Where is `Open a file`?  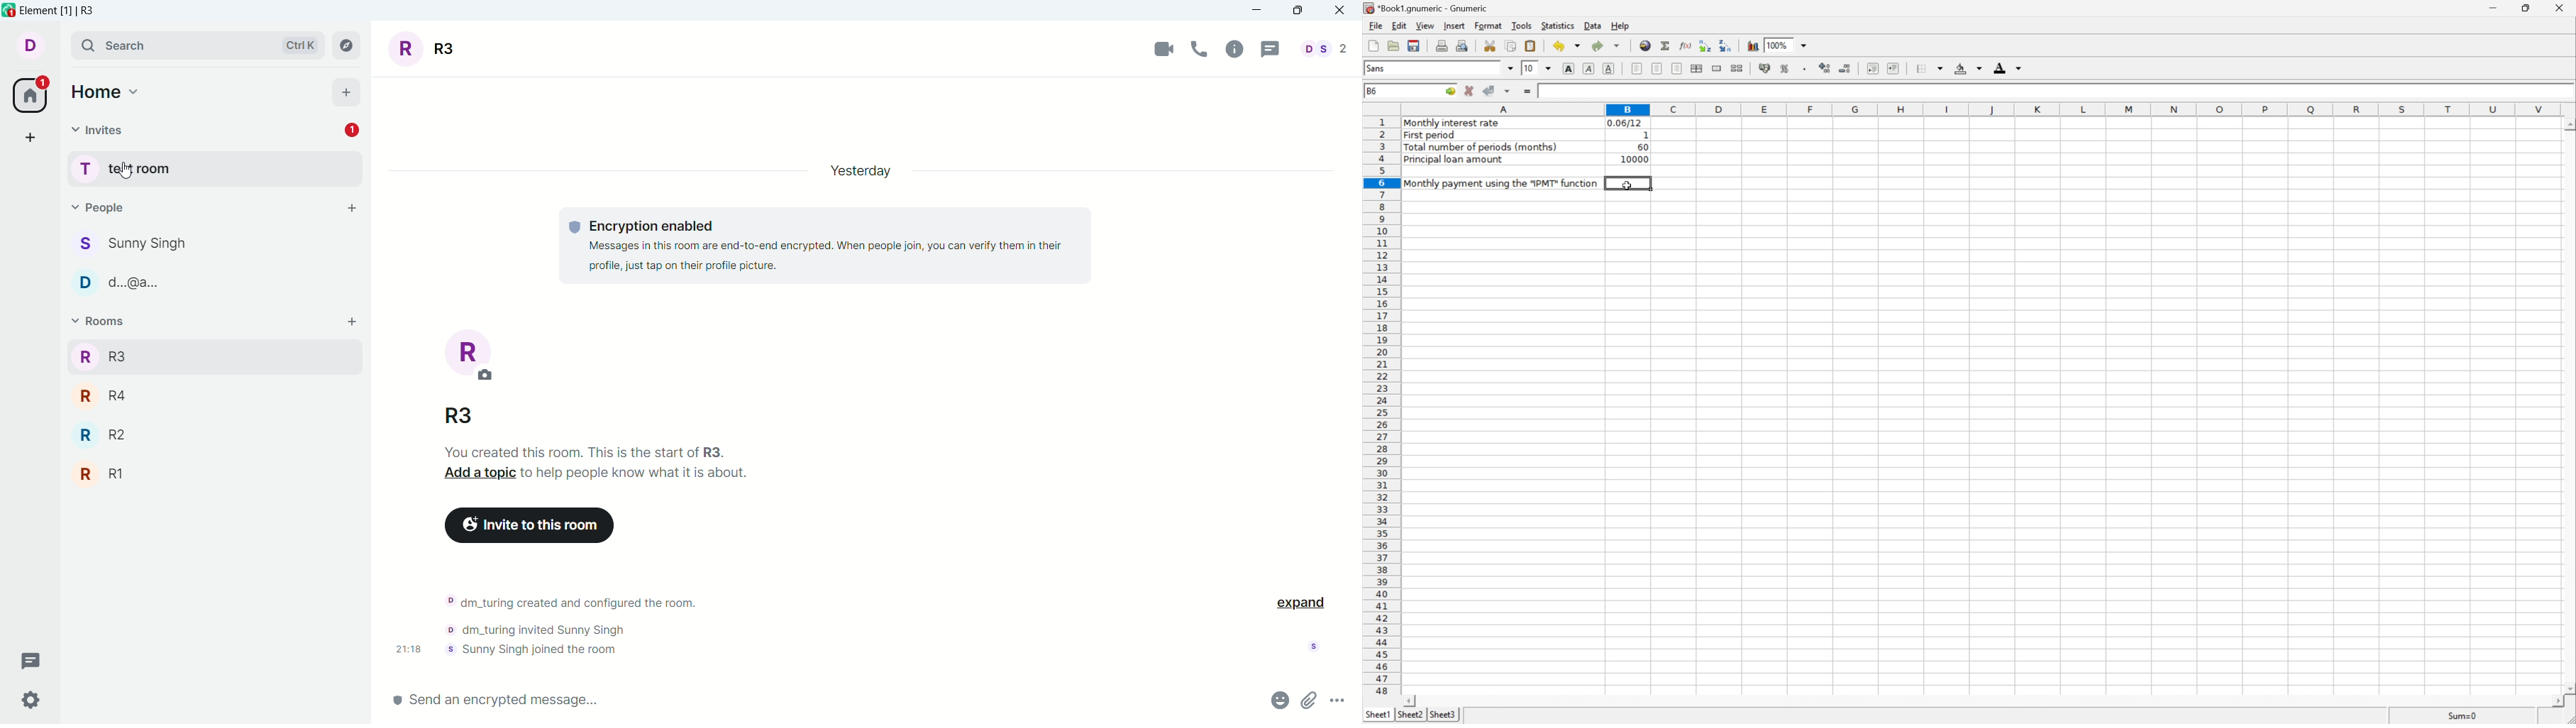
Open a file is located at coordinates (1394, 46).